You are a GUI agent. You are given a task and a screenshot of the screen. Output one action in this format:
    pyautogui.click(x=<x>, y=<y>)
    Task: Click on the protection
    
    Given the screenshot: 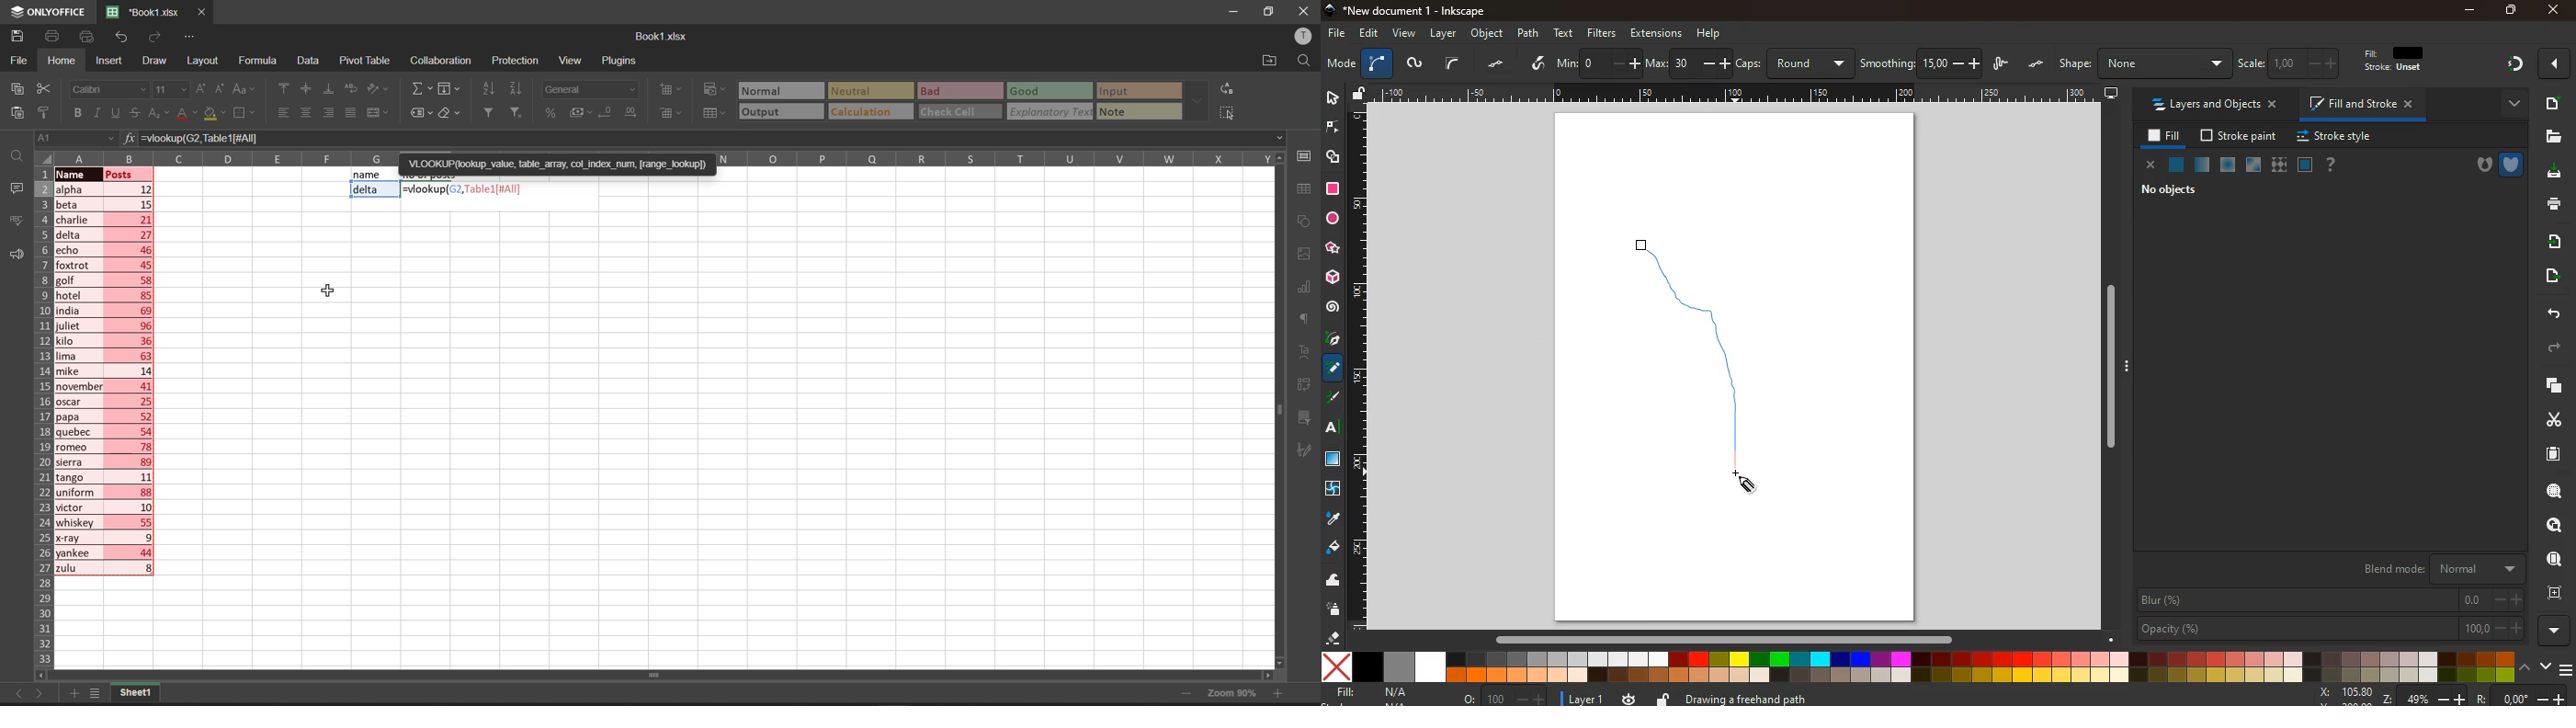 What is the action you would take?
    pyautogui.click(x=519, y=60)
    